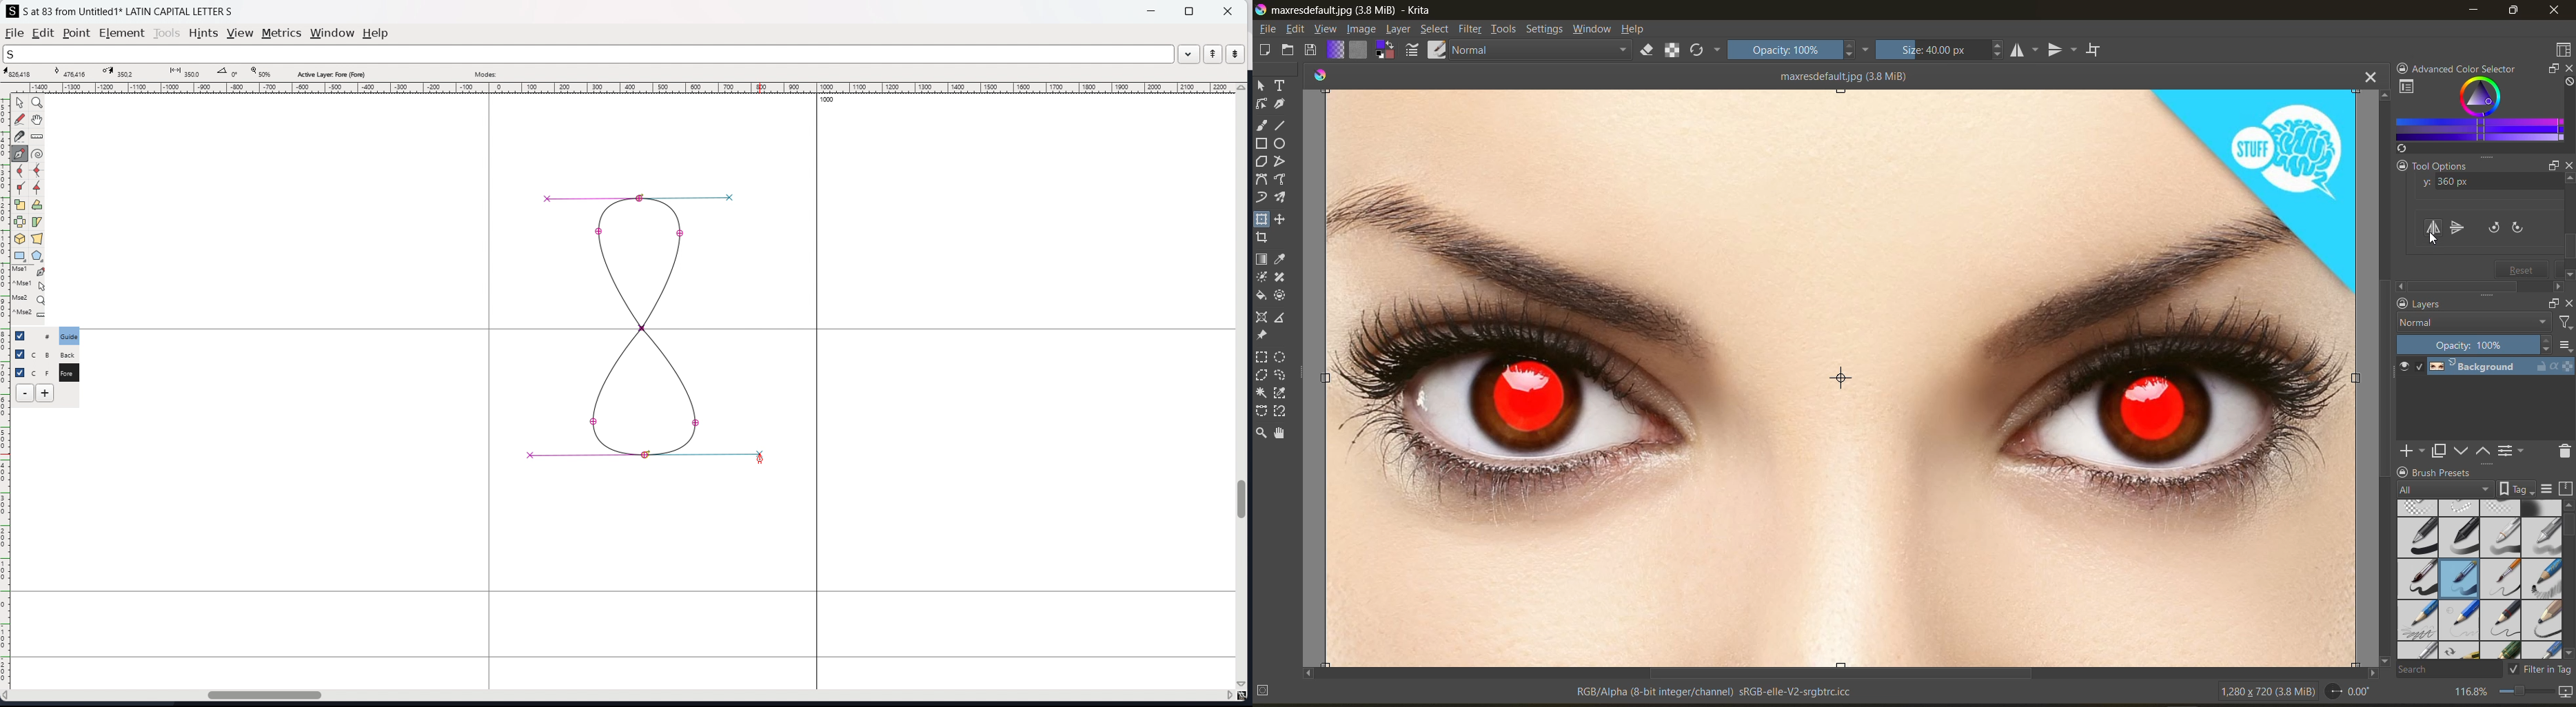 The width and height of the screenshot is (2576, 728). I want to click on skew selection, so click(37, 223).